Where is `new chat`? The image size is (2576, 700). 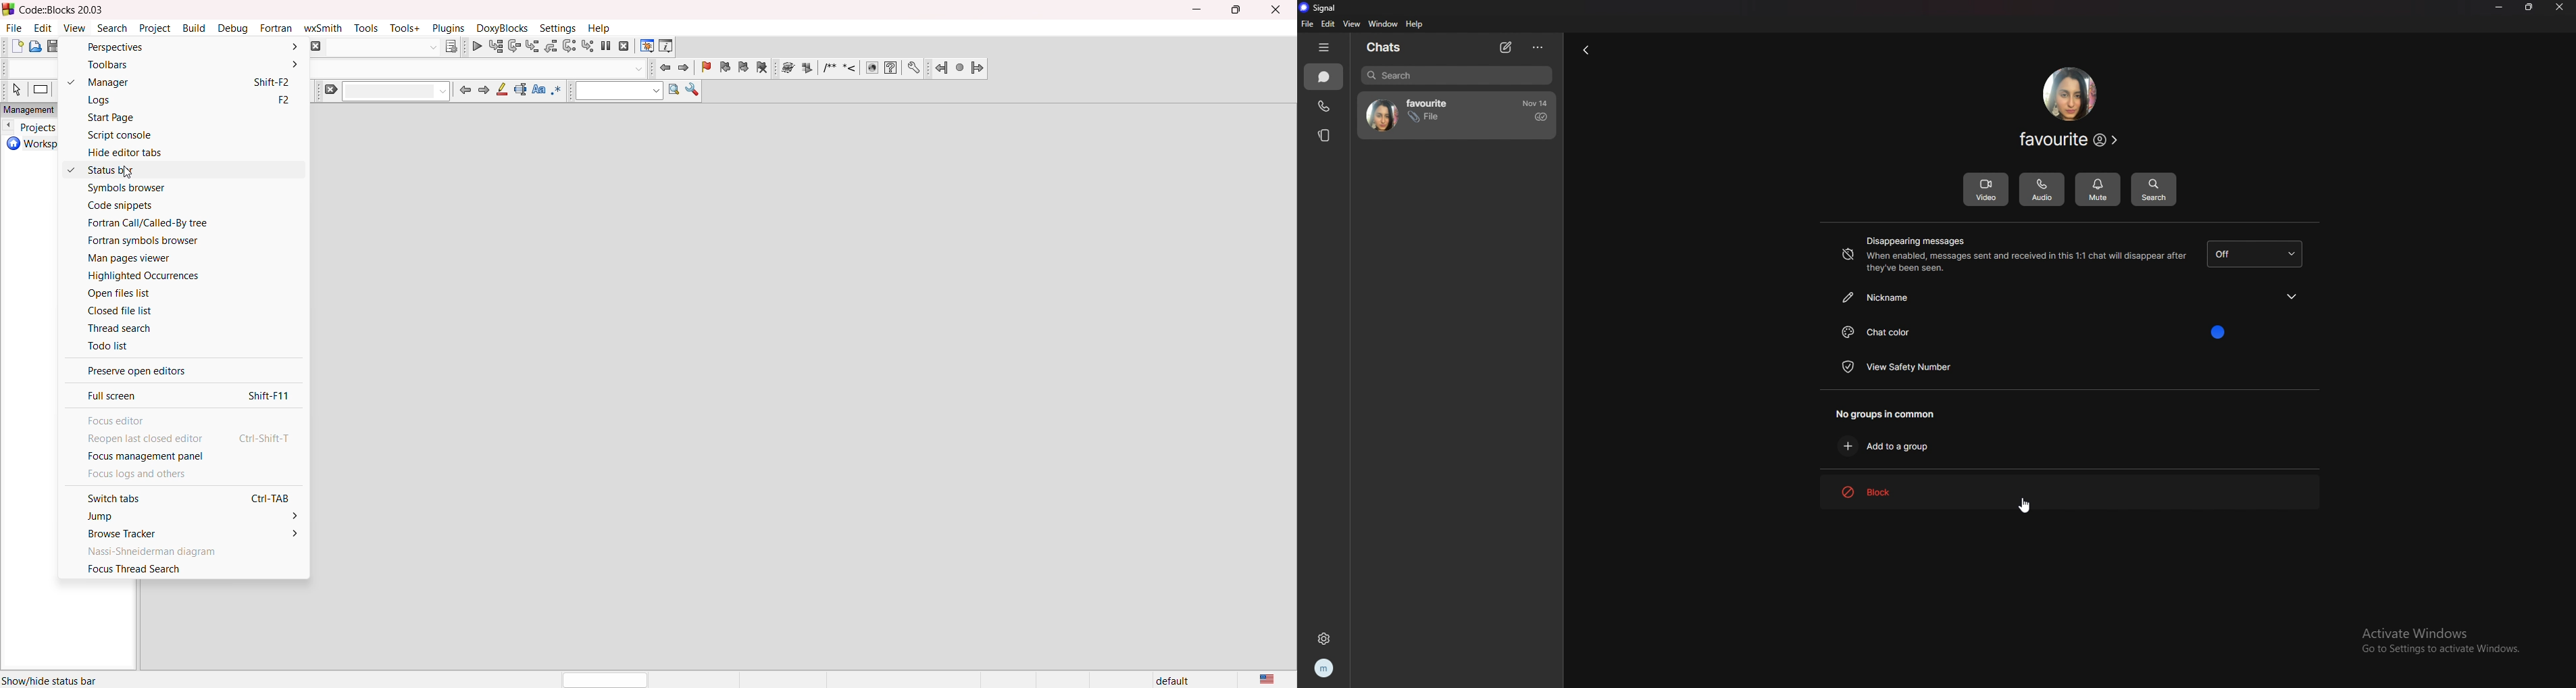 new chat is located at coordinates (1504, 47).